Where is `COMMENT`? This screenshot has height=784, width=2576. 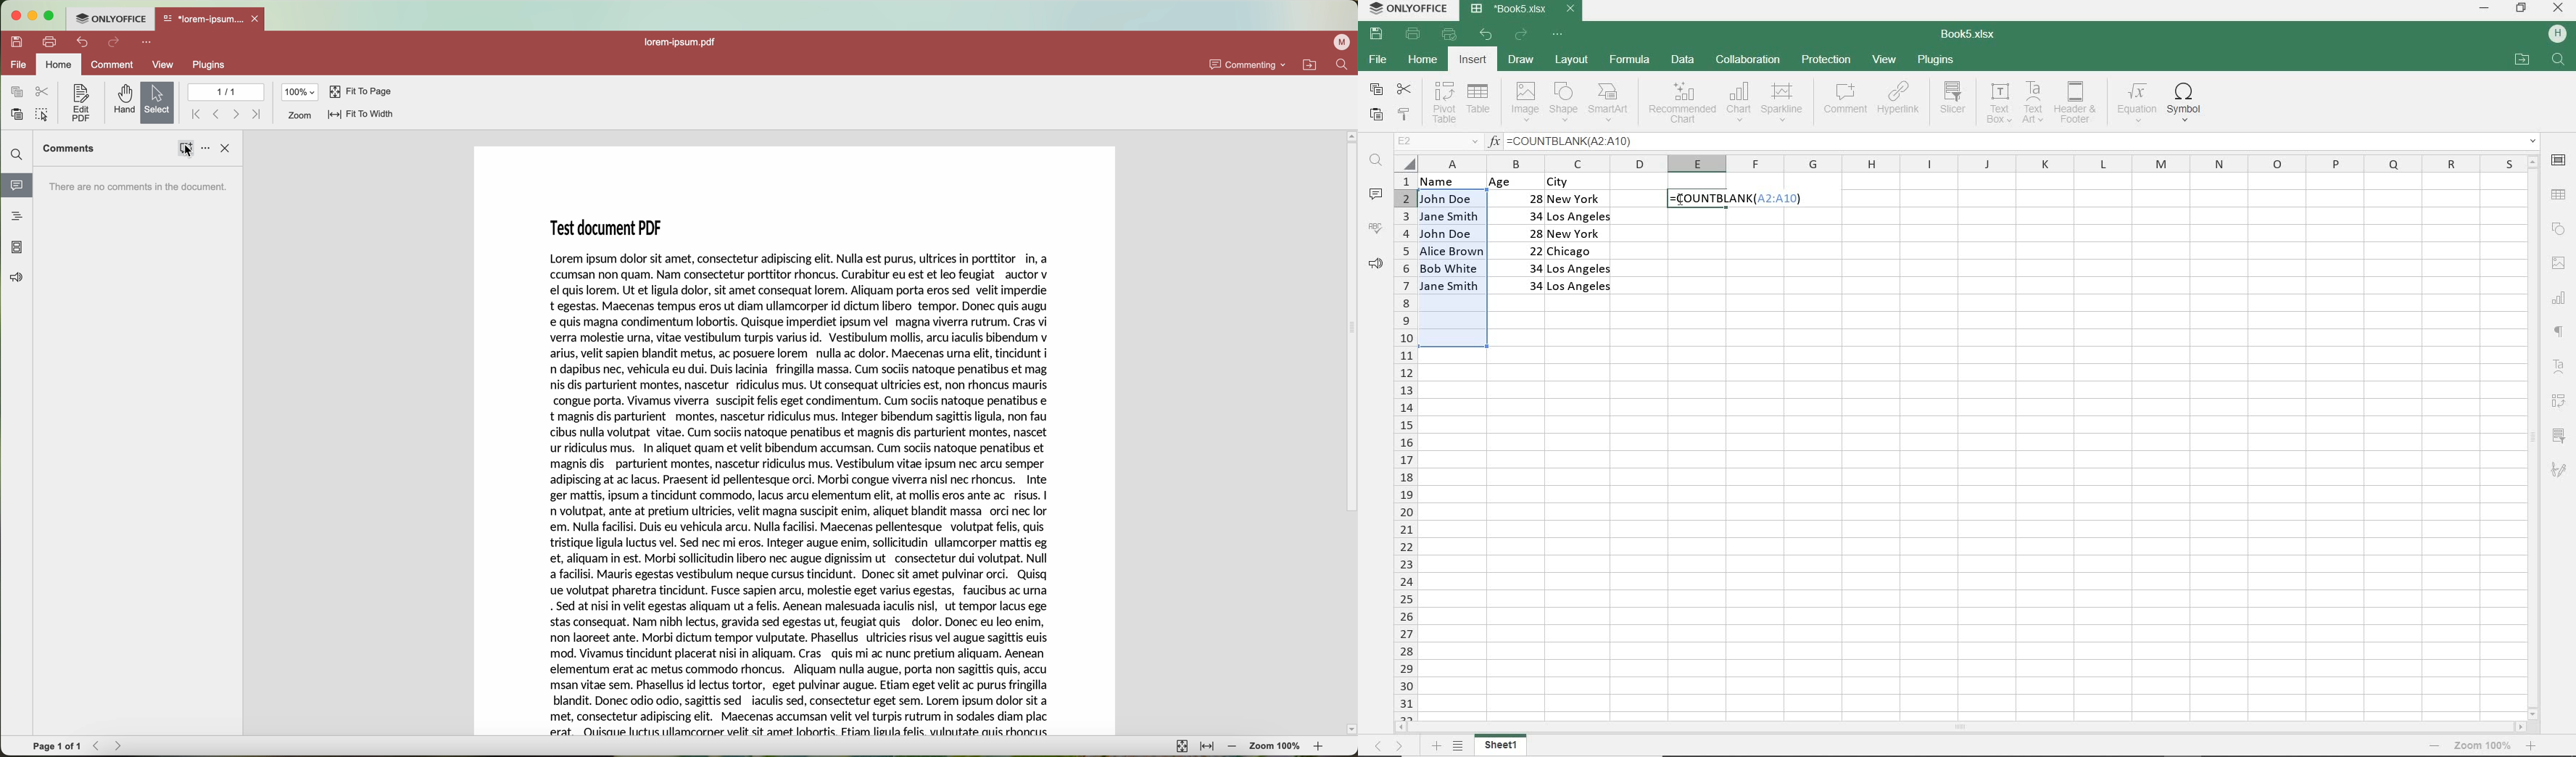
COMMENT is located at coordinates (1845, 101).